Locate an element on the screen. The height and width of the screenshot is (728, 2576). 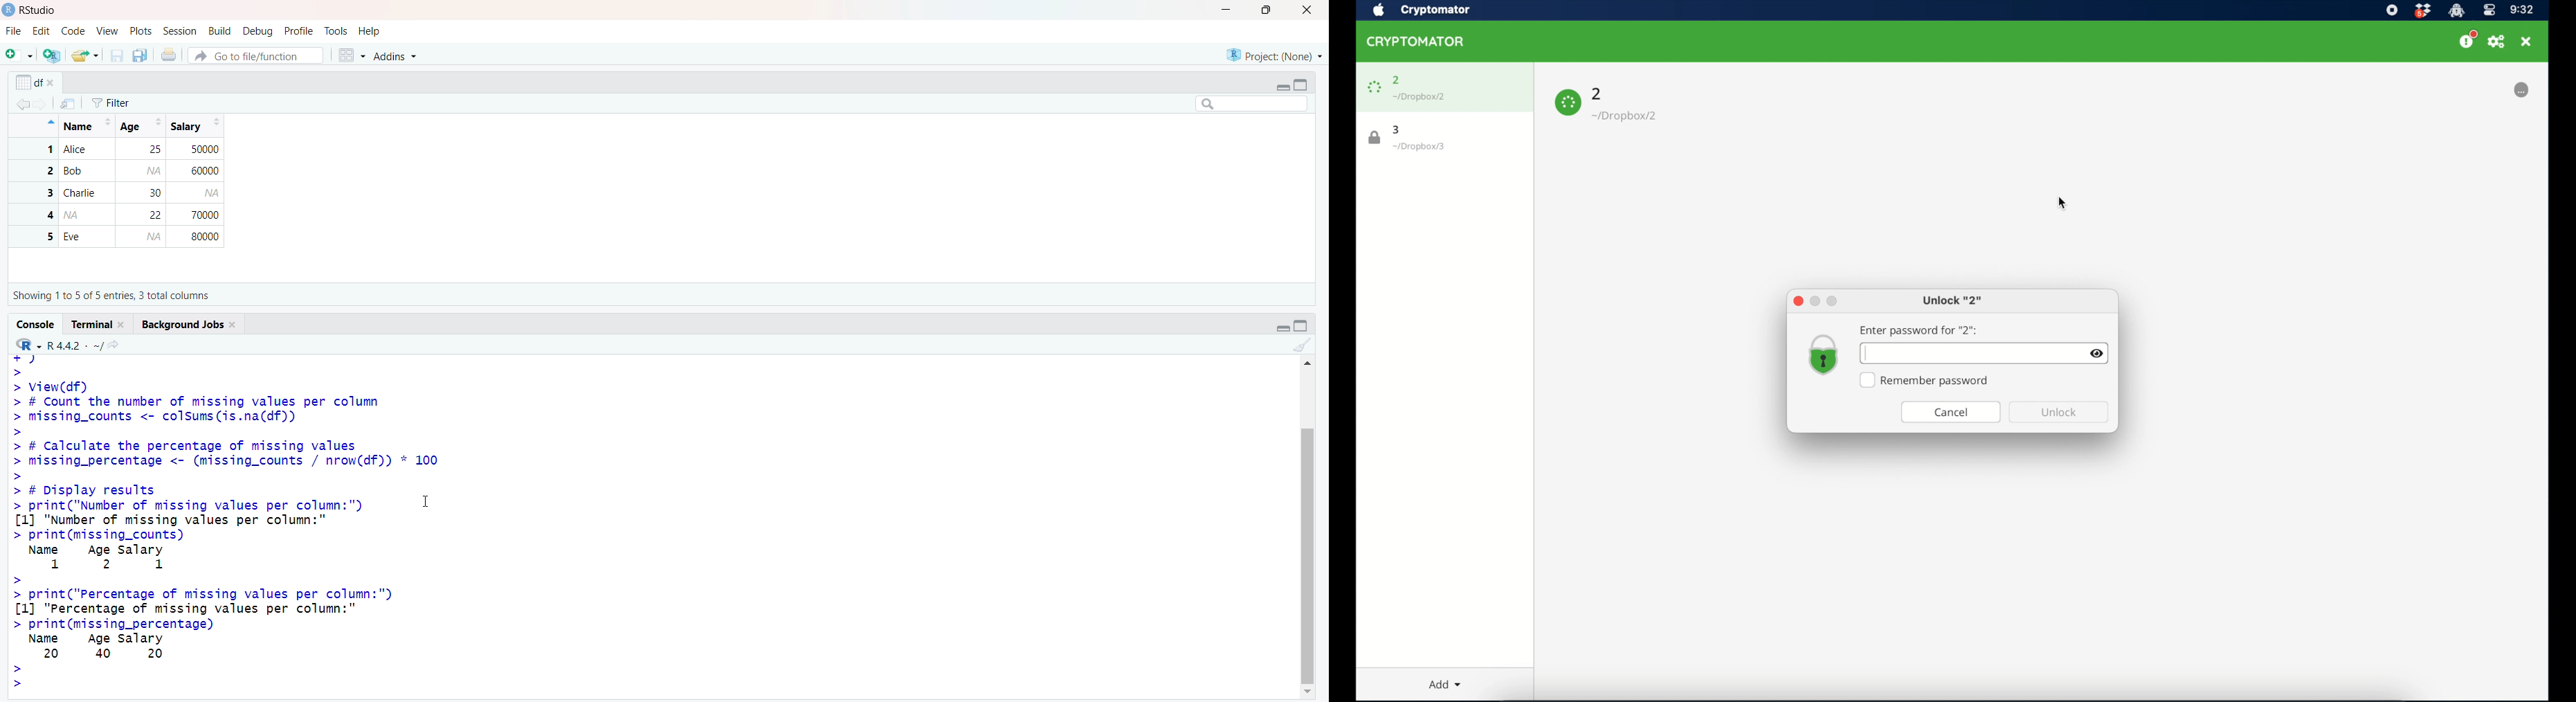
lock icon is located at coordinates (1569, 102).